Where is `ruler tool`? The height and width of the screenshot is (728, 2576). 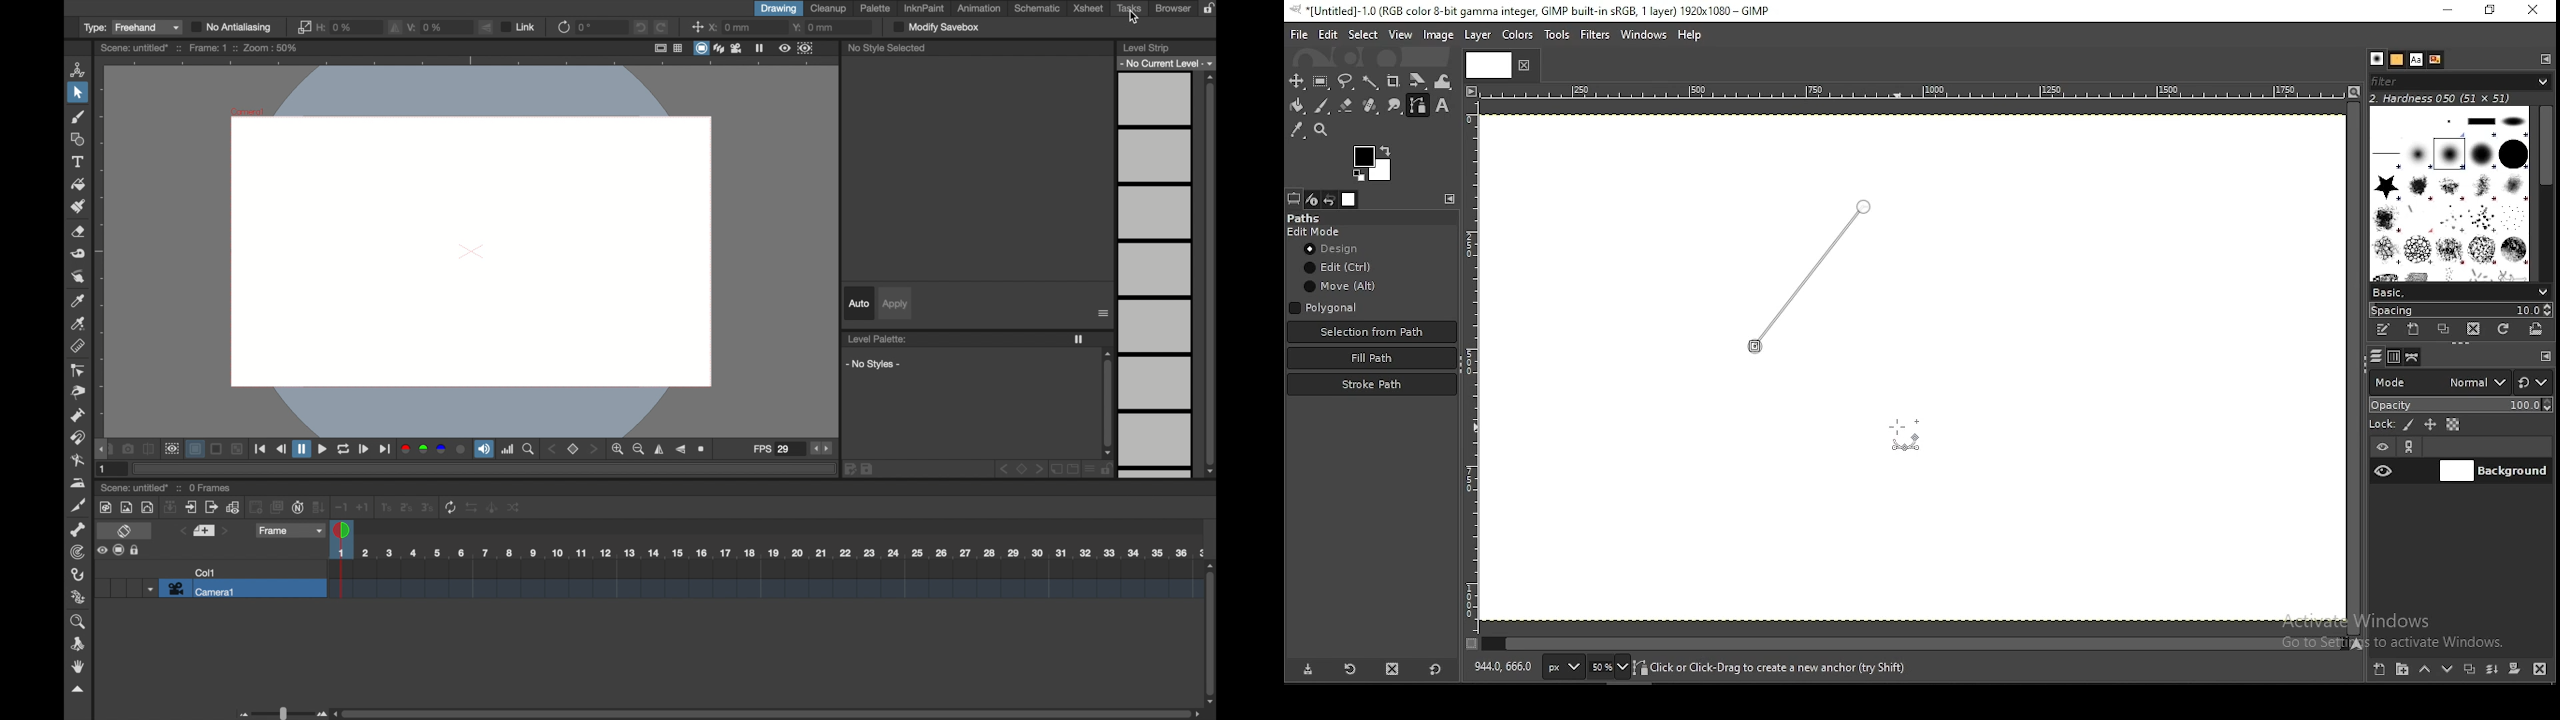
ruler tool is located at coordinates (79, 347).